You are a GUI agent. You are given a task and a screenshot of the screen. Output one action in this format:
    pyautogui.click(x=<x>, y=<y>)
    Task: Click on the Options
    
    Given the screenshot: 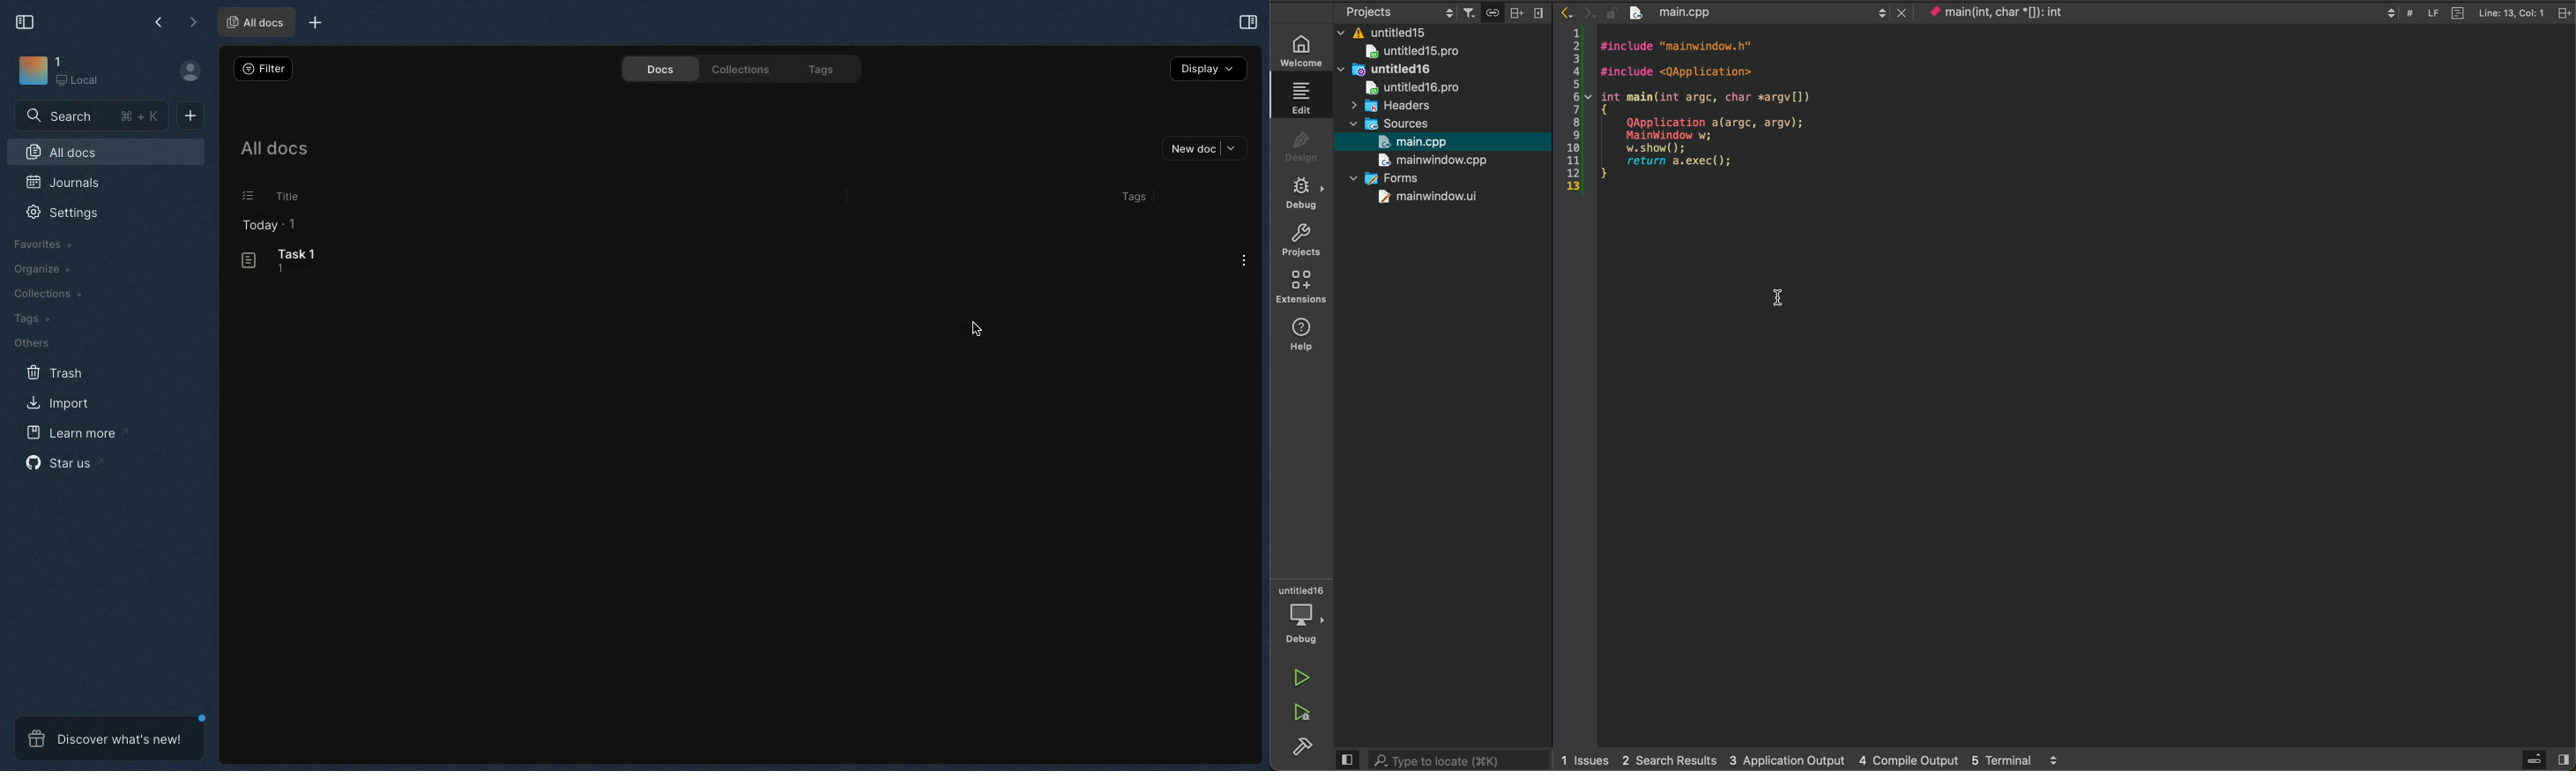 What is the action you would take?
    pyautogui.click(x=1244, y=260)
    